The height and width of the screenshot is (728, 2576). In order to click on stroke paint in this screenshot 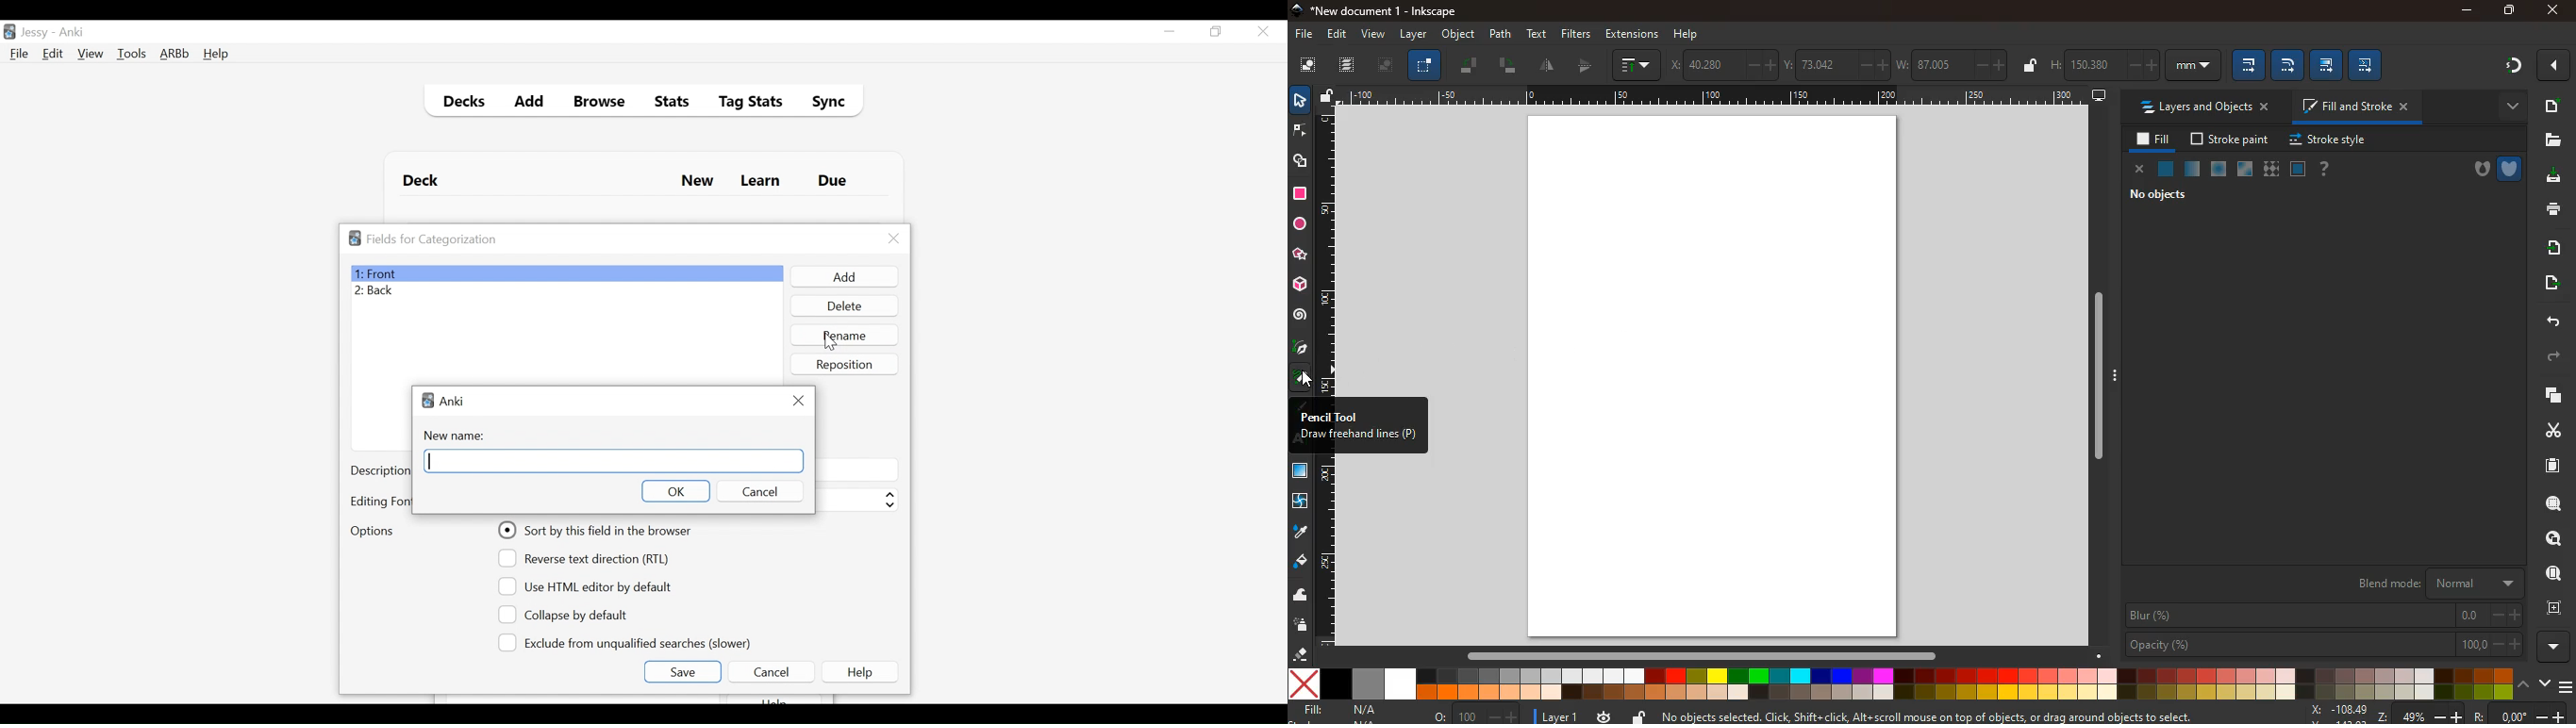, I will do `click(2232, 139)`.